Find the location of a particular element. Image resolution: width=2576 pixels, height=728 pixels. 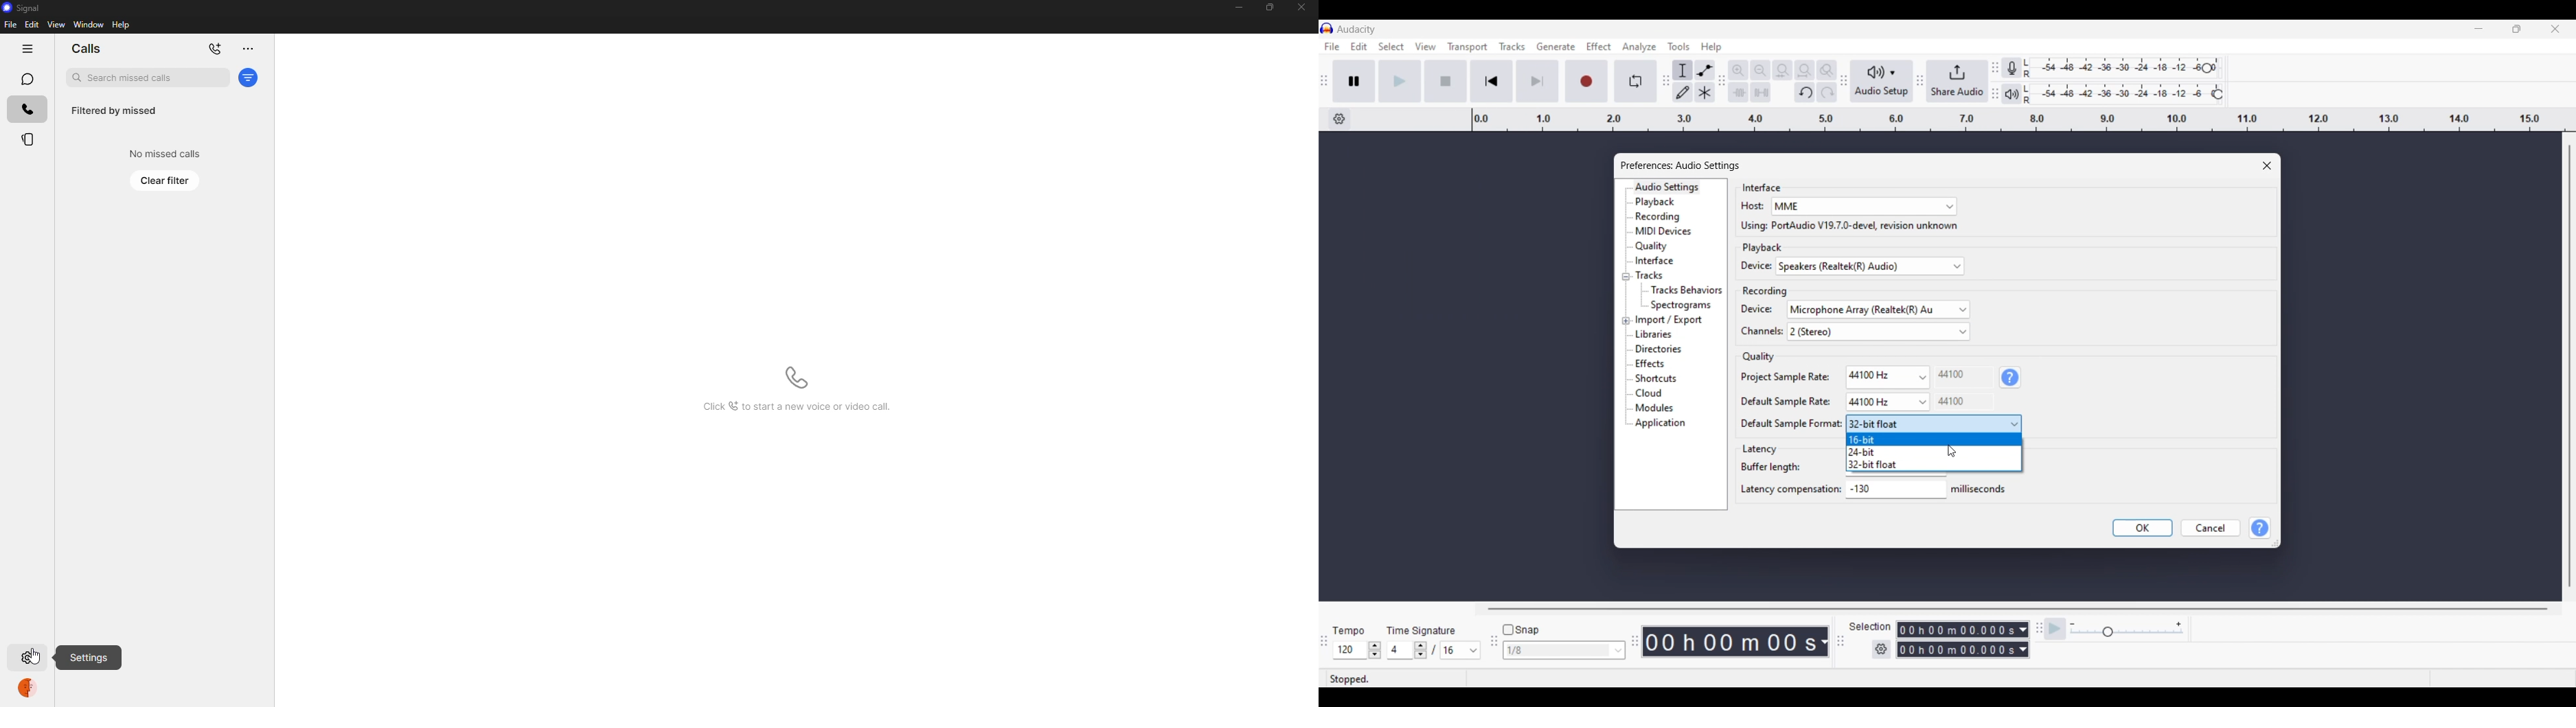

view is located at coordinates (56, 25).